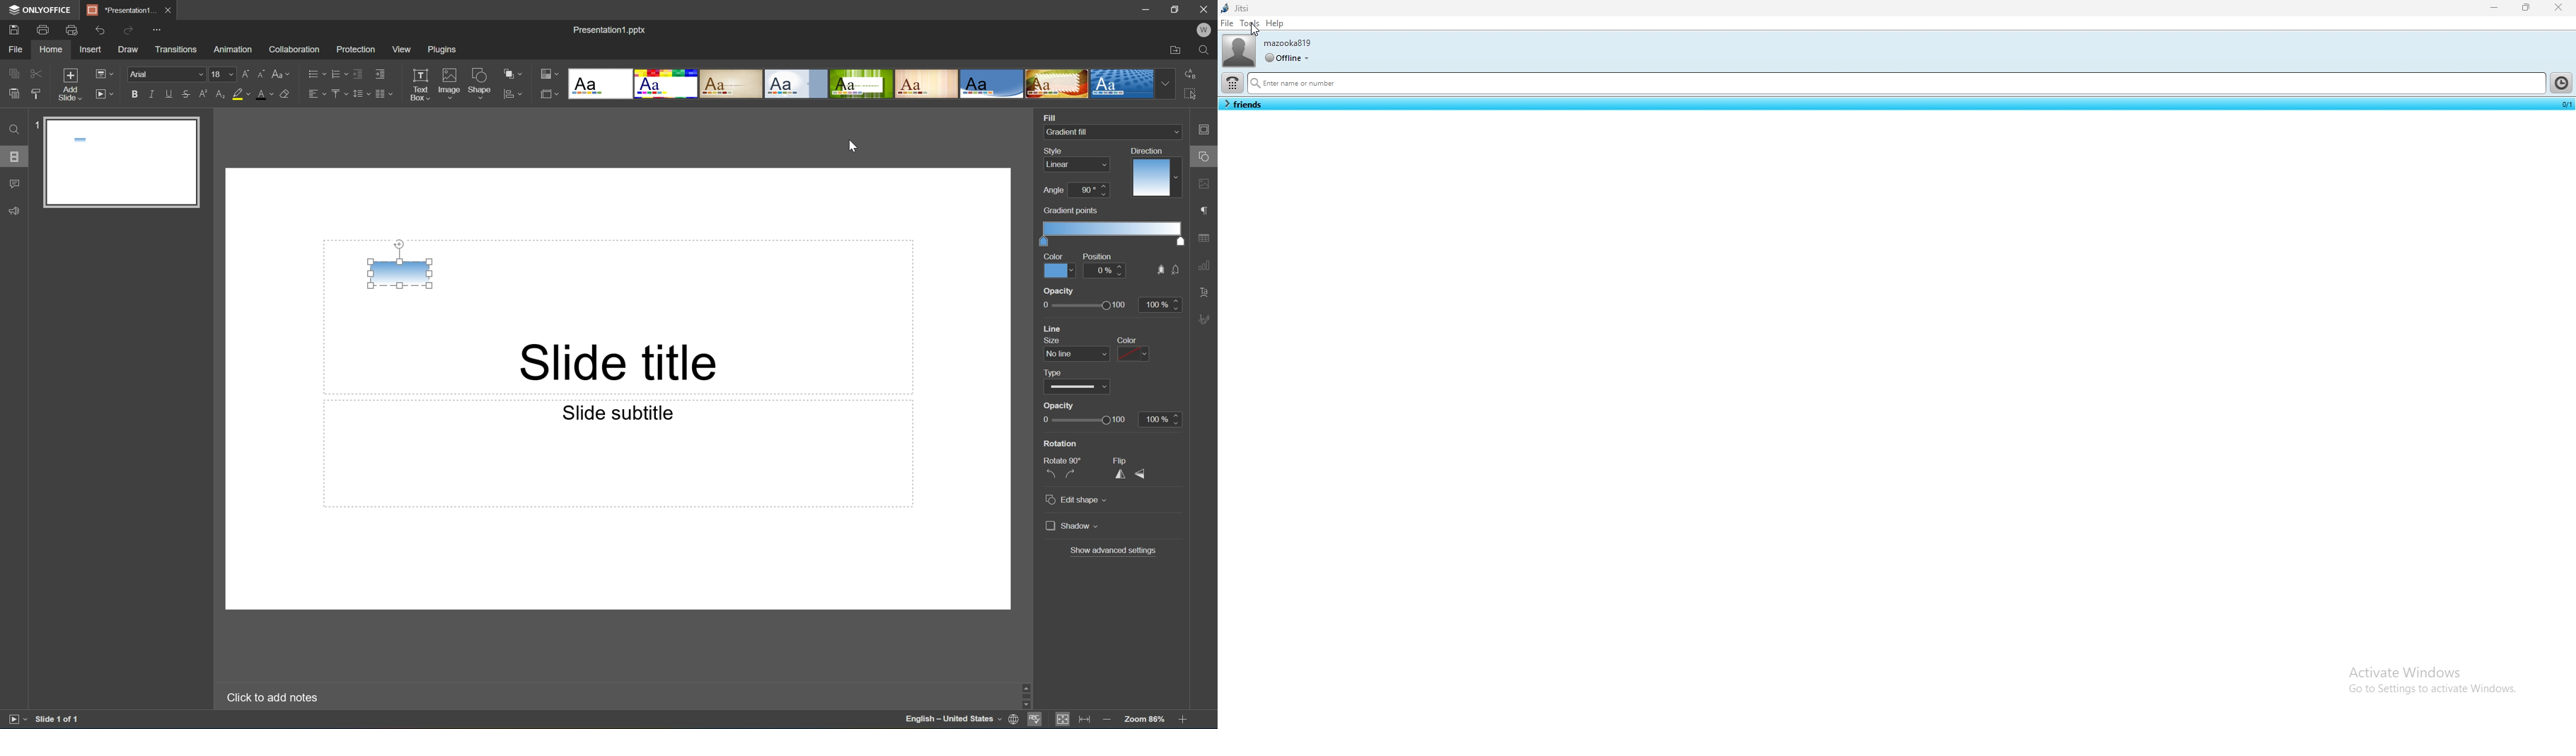  What do you see at coordinates (175, 49) in the screenshot?
I see `Transitions` at bounding box center [175, 49].